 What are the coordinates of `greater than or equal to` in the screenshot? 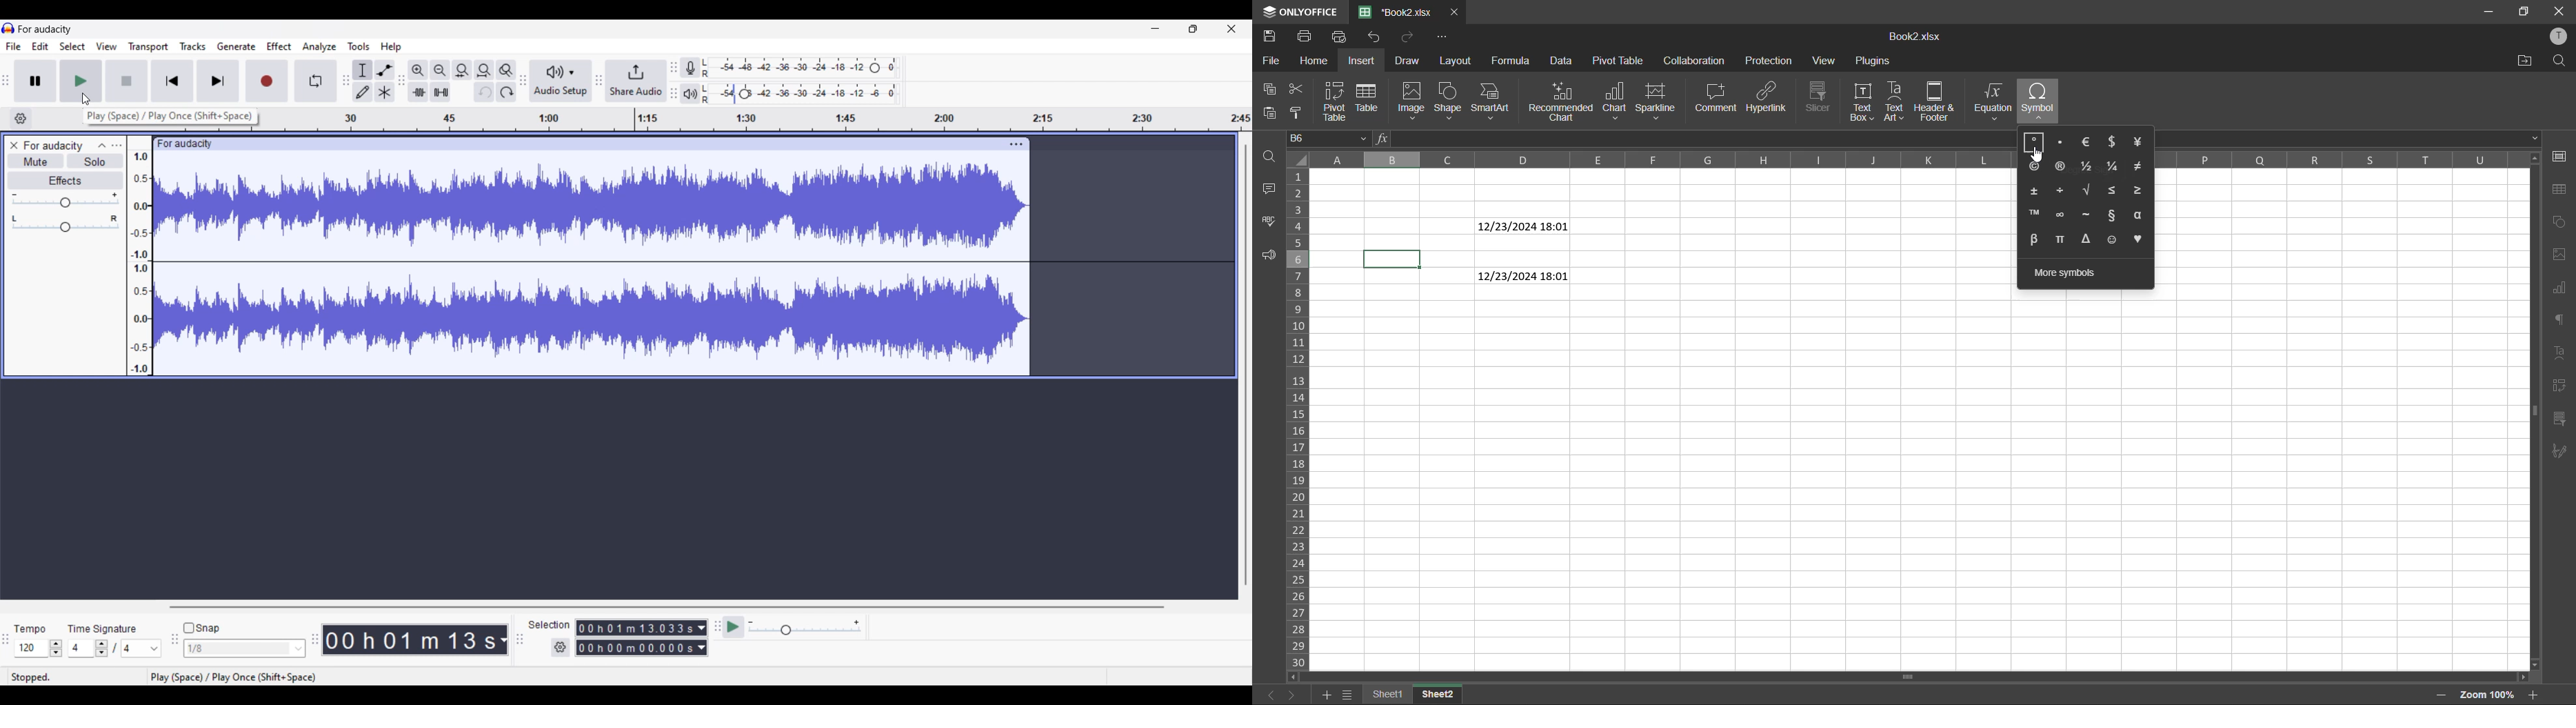 It's located at (2142, 190).